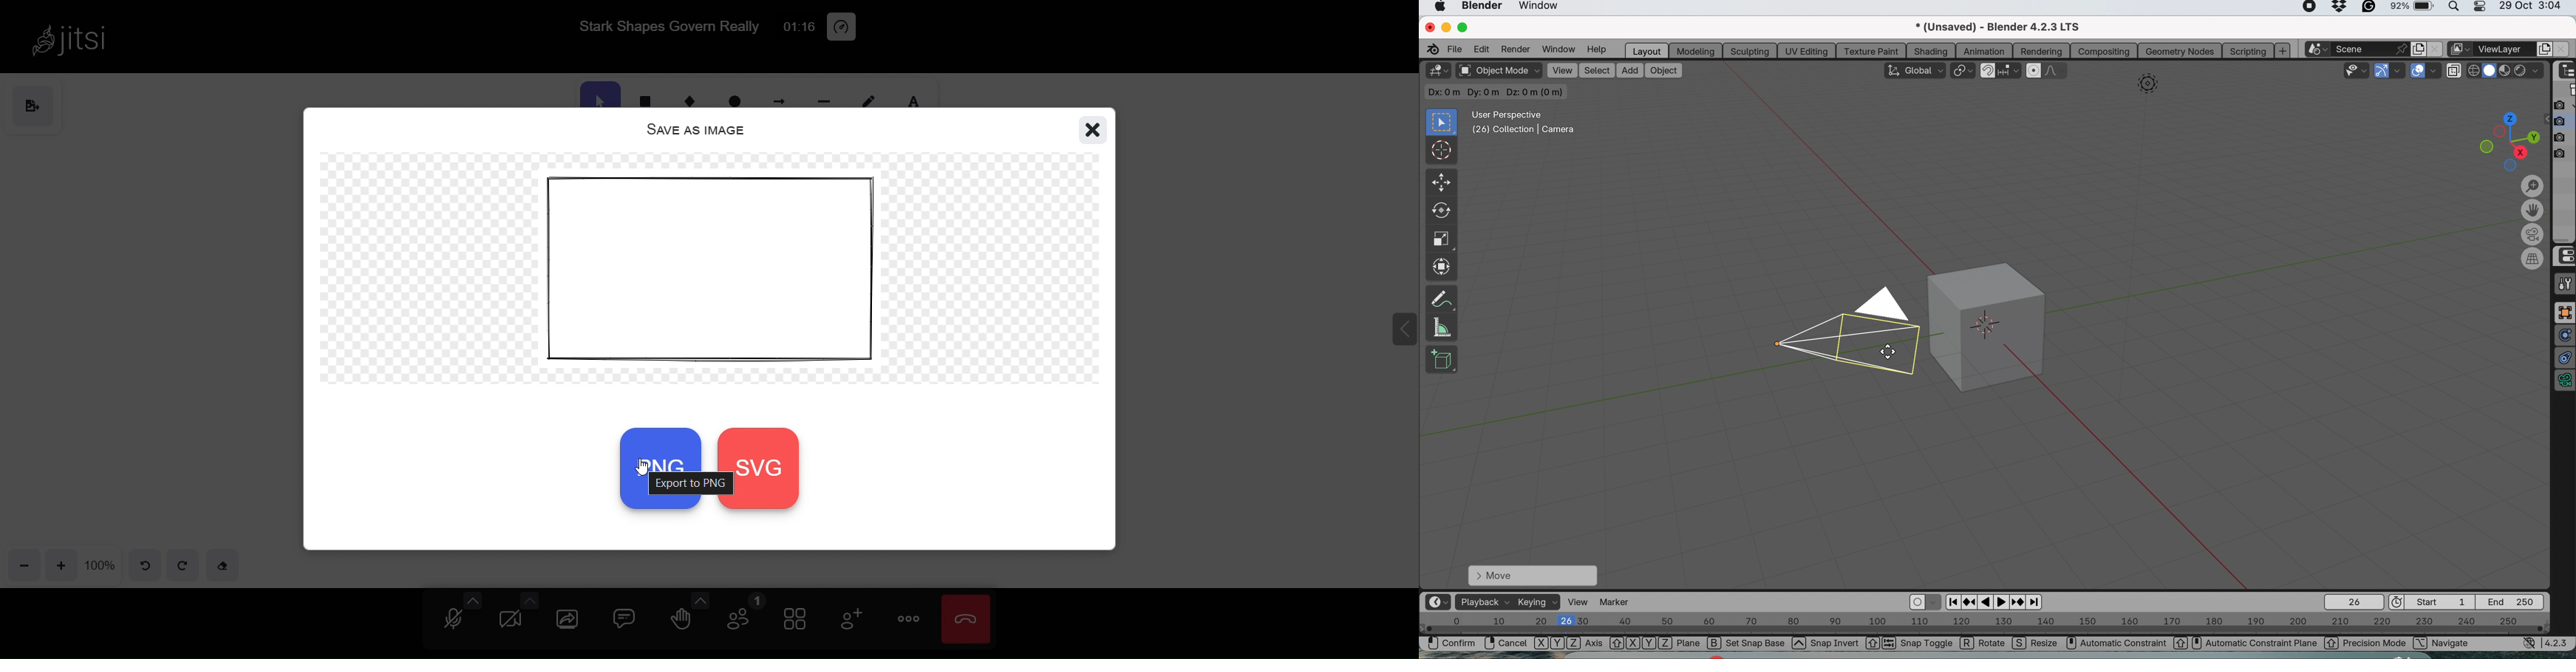 The image size is (2576, 672). Describe the element at coordinates (1482, 6) in the screenshot. I see `blender` at that location.